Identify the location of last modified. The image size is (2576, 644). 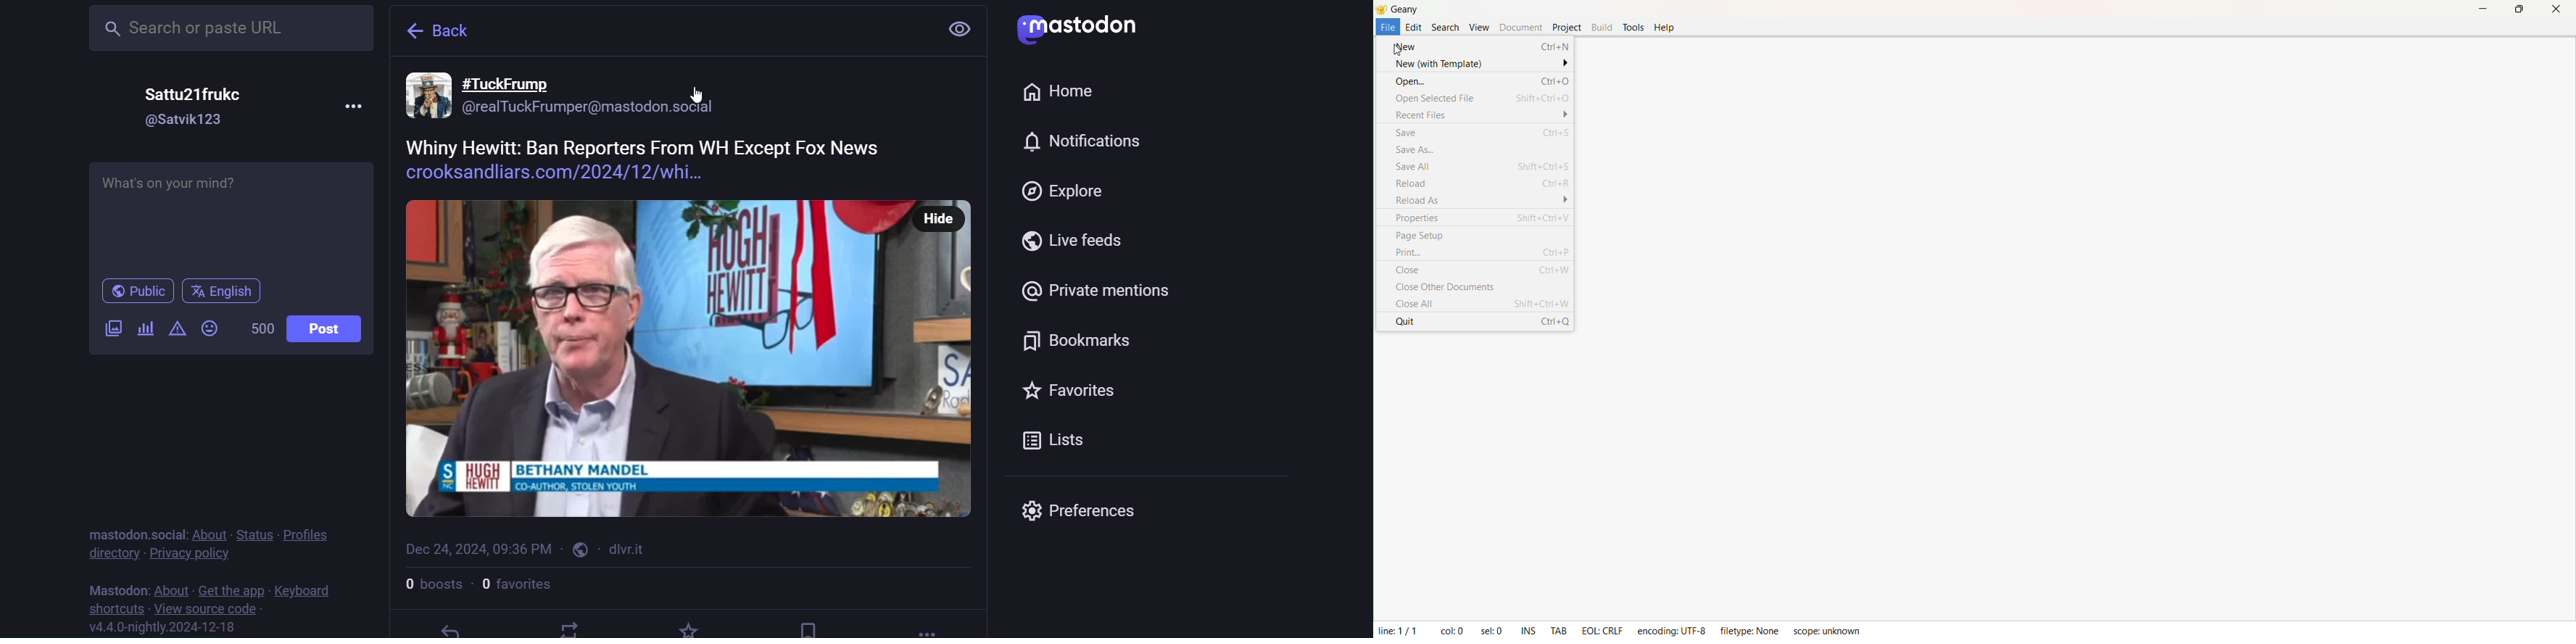
(476, 545).